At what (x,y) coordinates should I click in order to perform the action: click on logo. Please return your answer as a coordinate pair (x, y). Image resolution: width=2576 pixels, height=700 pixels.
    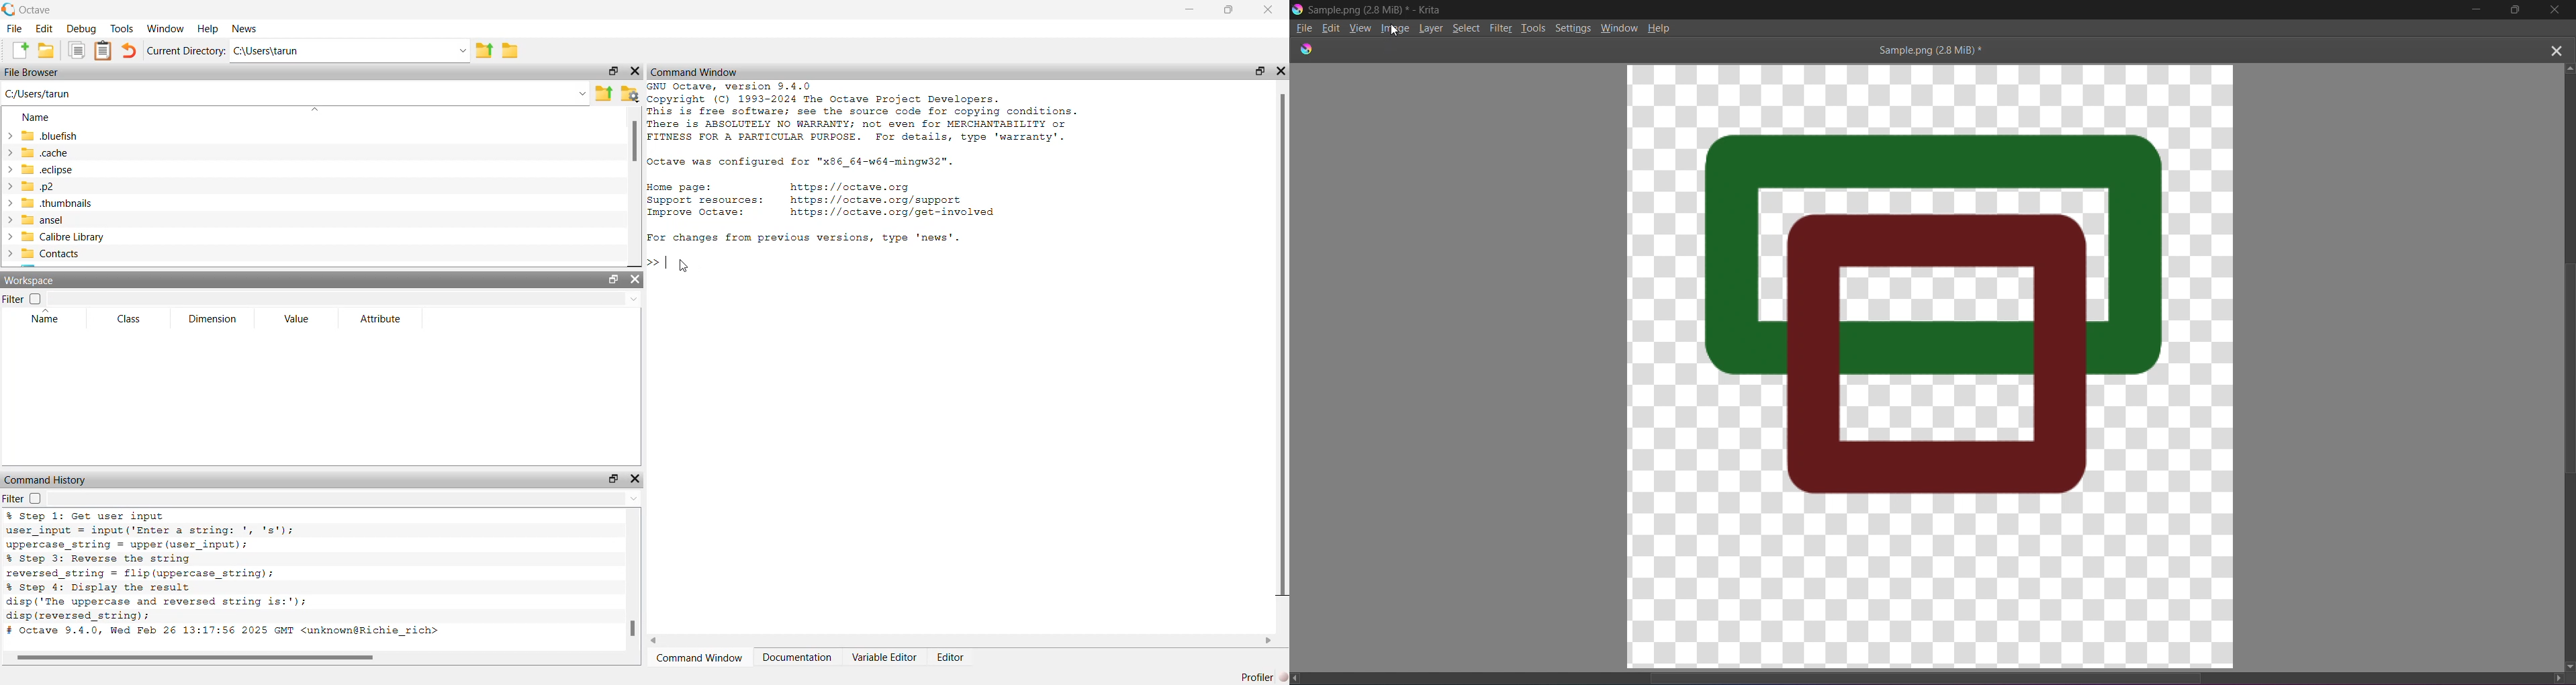
    Looking at the image, I should click on (9, 8).